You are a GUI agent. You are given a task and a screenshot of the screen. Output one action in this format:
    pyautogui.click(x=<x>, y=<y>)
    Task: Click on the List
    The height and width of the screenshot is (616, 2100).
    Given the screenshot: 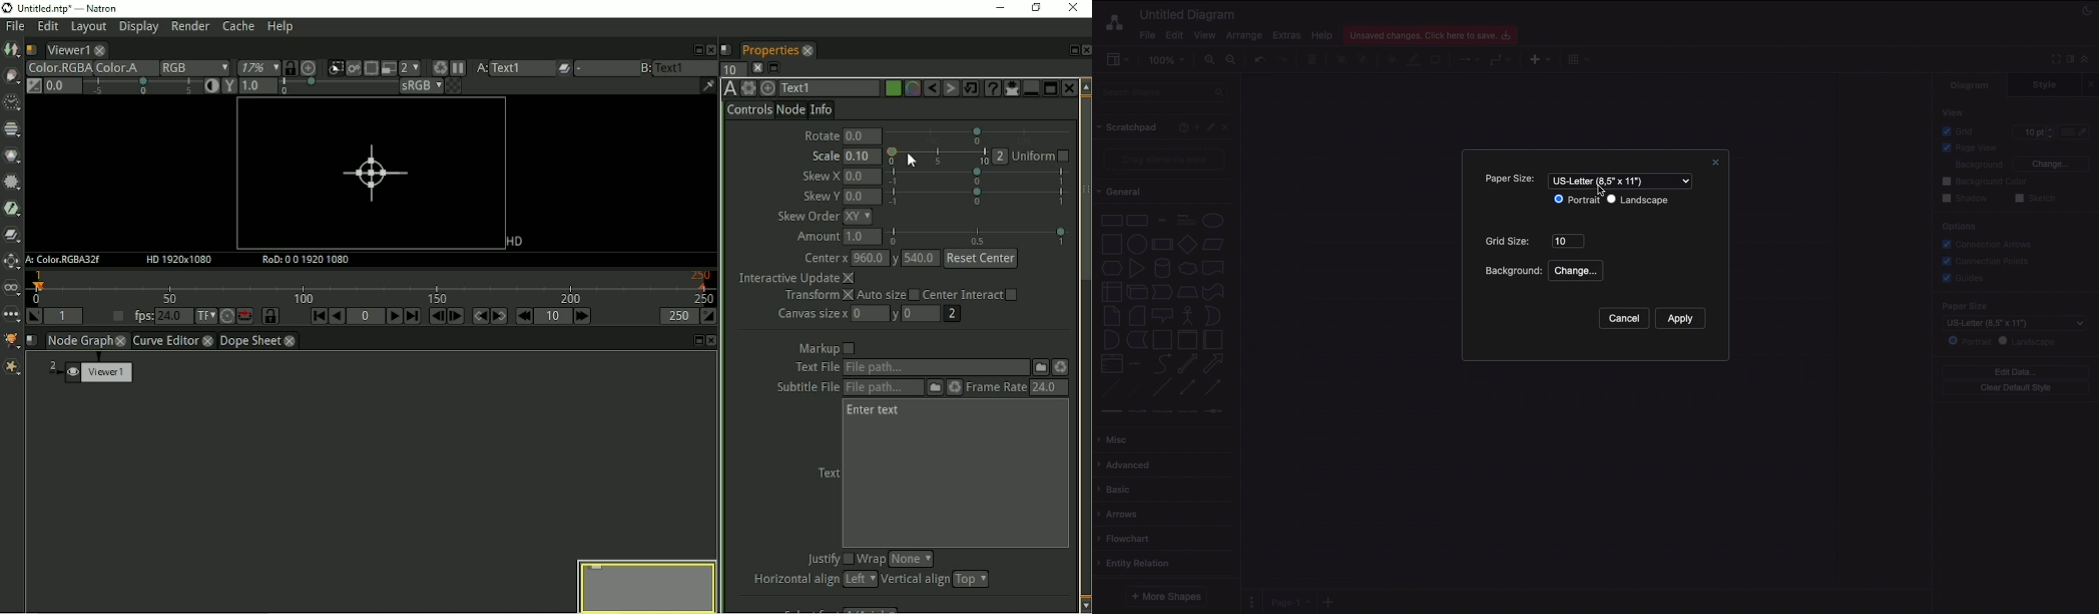 What is the action you would take?
    pyautogui.click(x=1110, y=364)
    